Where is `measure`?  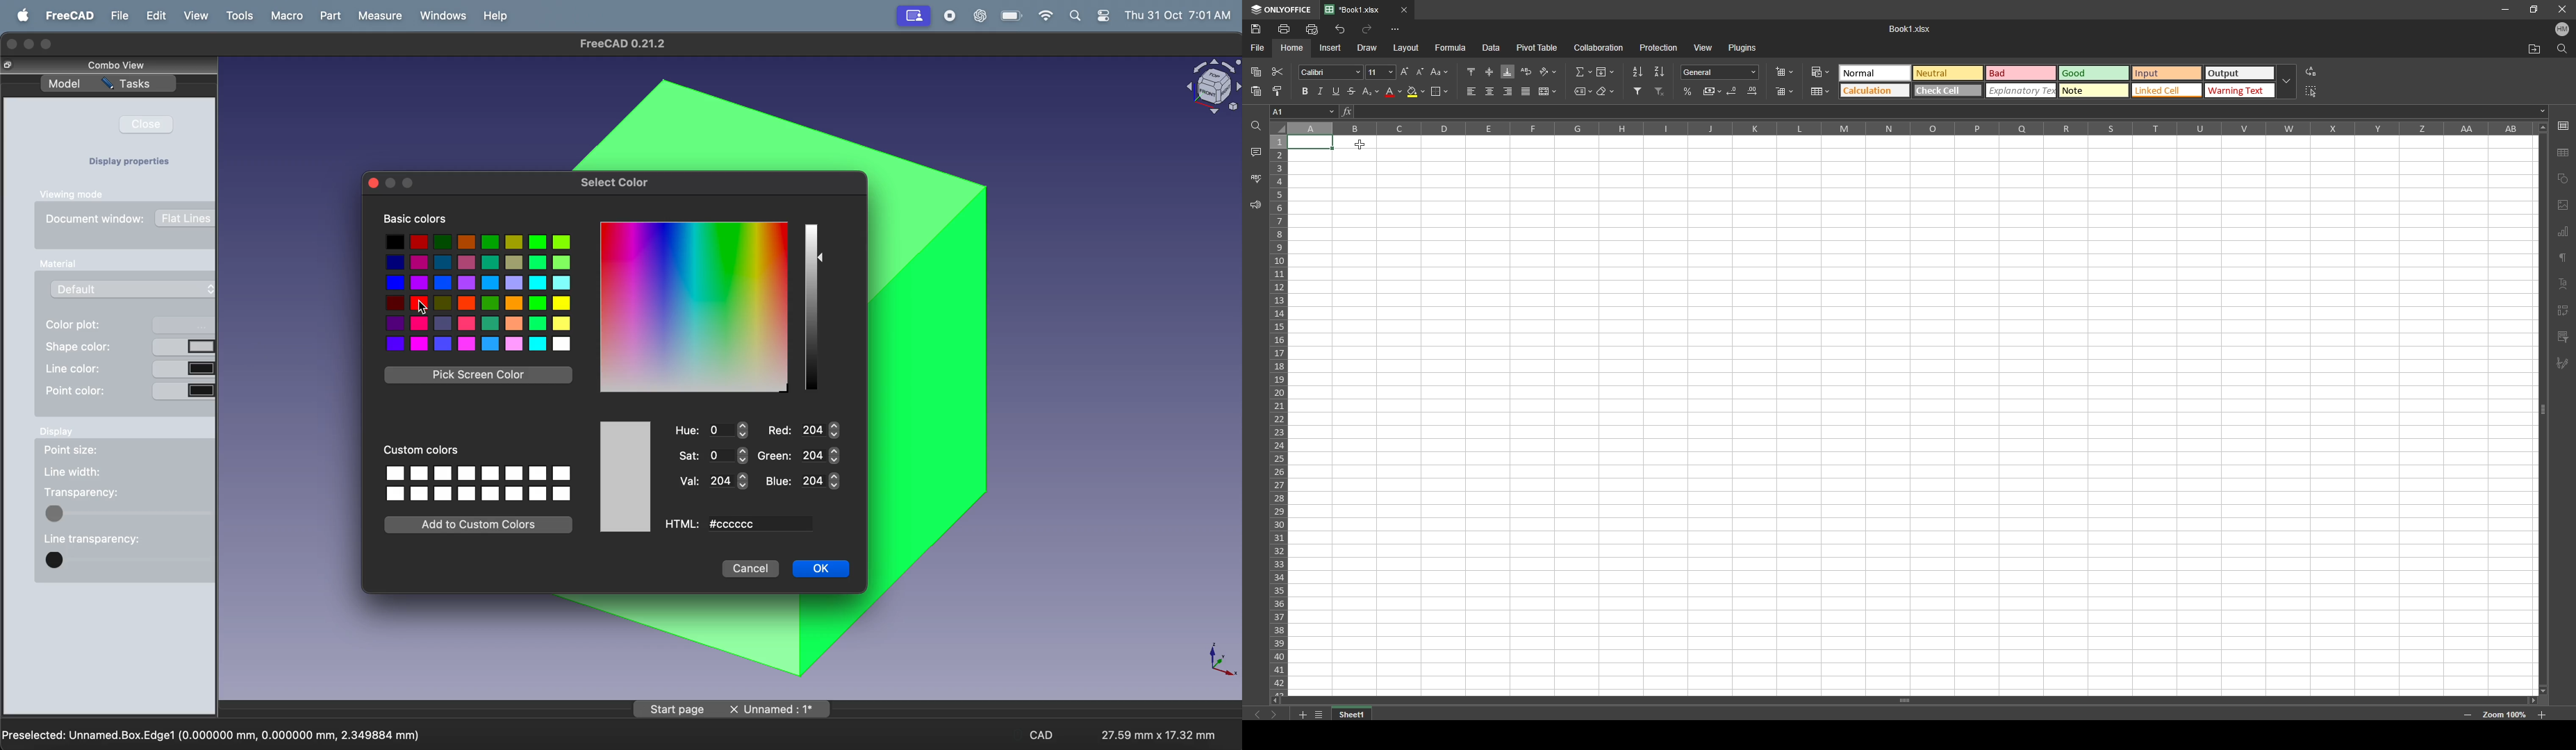 measure is located at coordinates (379, 17).